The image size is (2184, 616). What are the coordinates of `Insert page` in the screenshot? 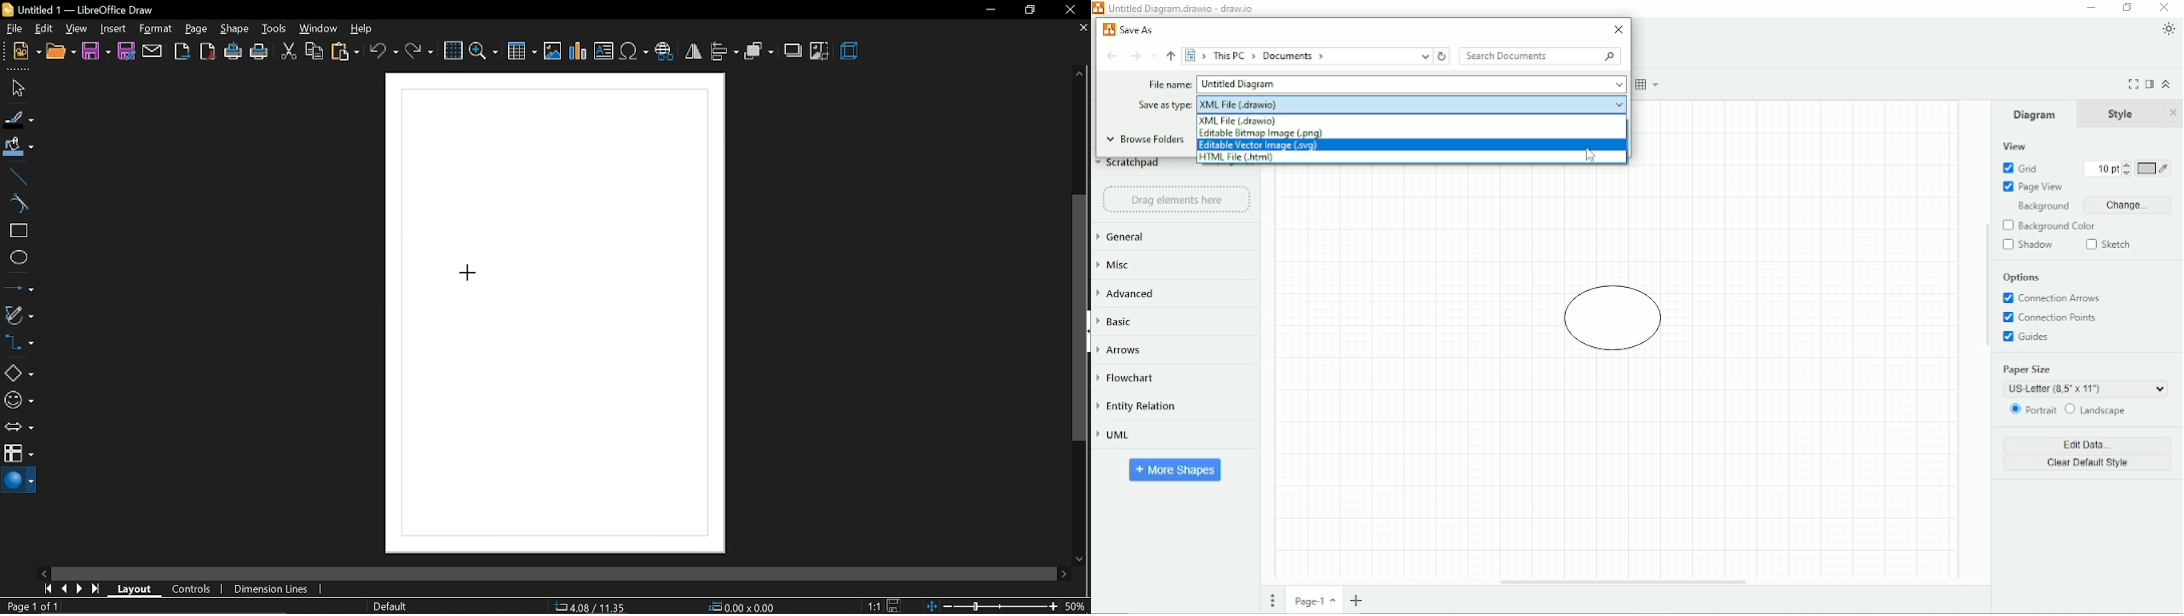 It's located at (1356, 600).